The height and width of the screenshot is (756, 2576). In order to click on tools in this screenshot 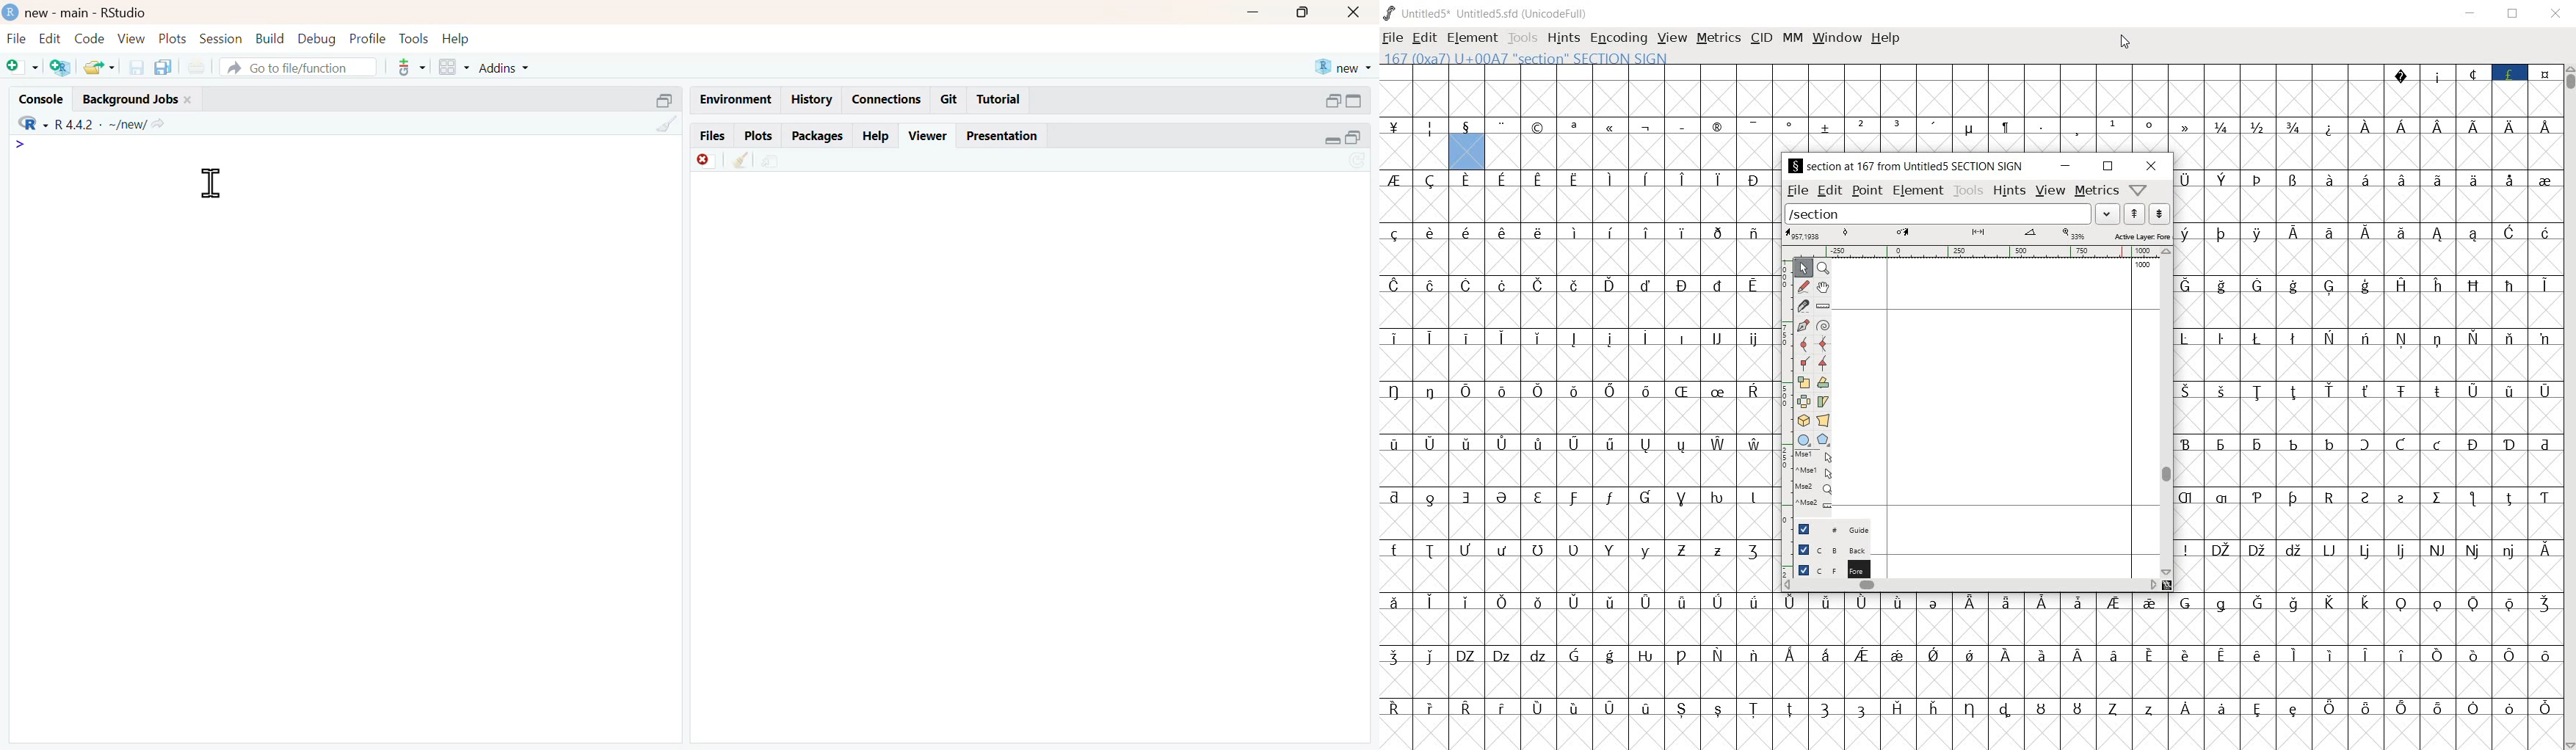, I will do `click(413, 67)`.